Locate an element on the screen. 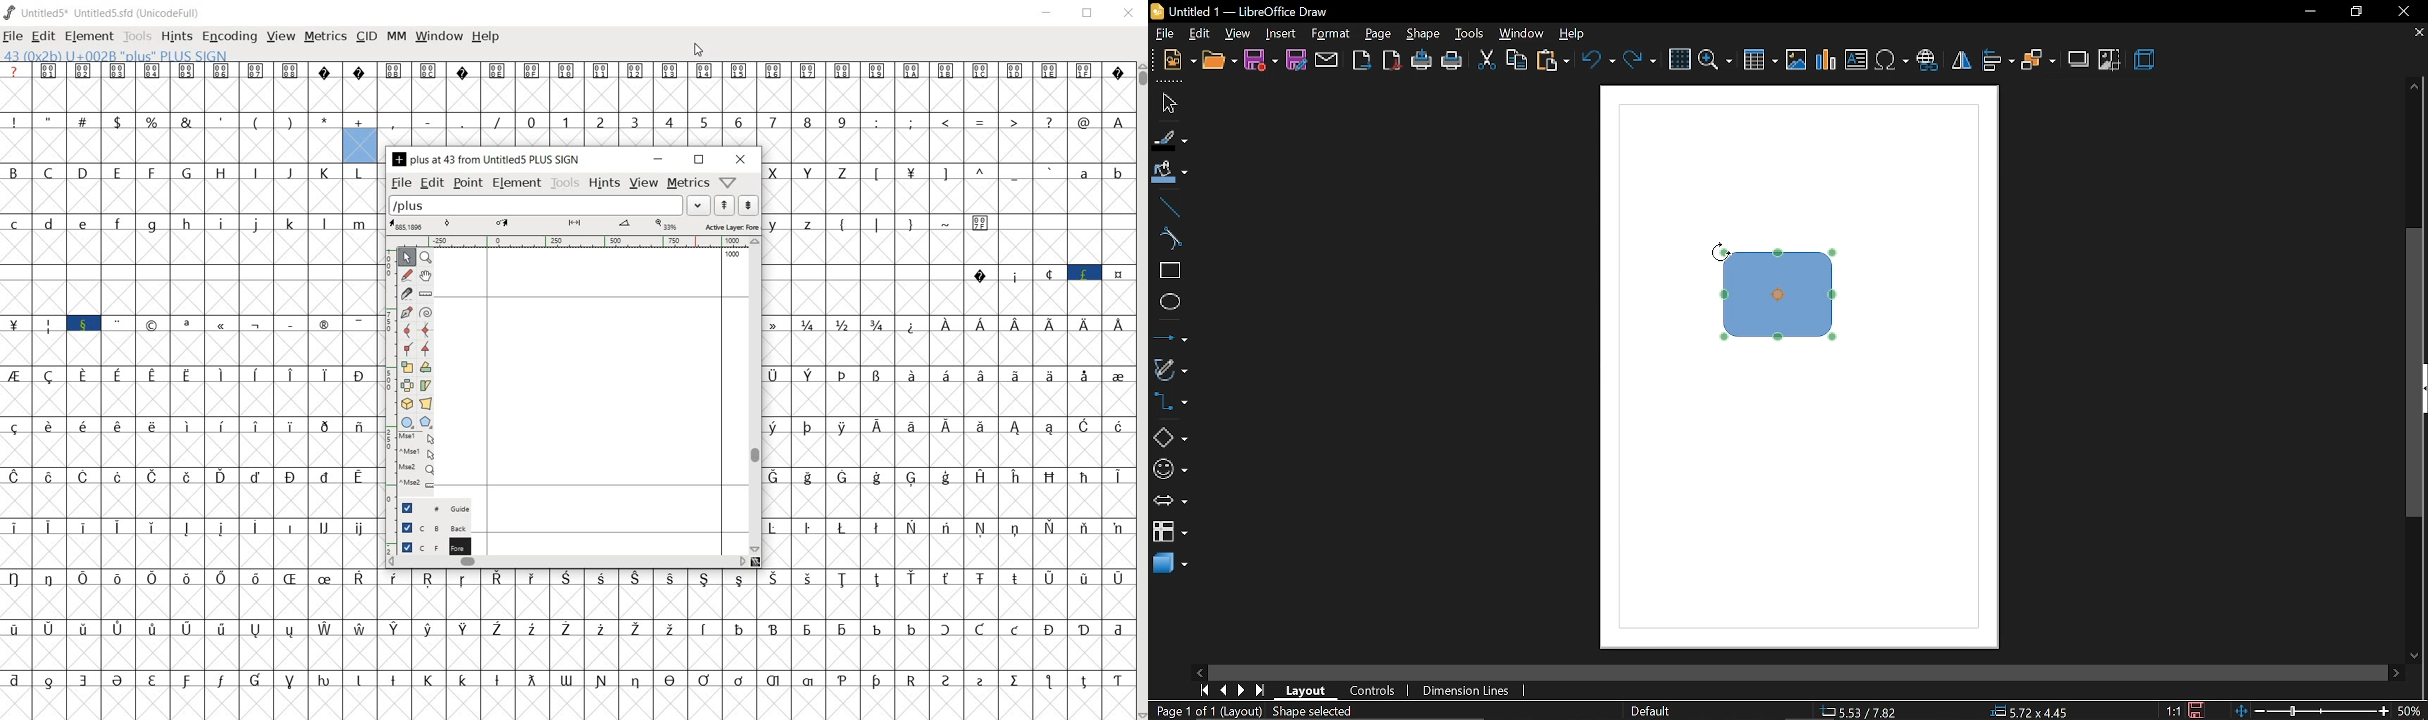  Untitled1 Untitled1.sfd (UnicodeFull) is located at coordinates (106, 13).